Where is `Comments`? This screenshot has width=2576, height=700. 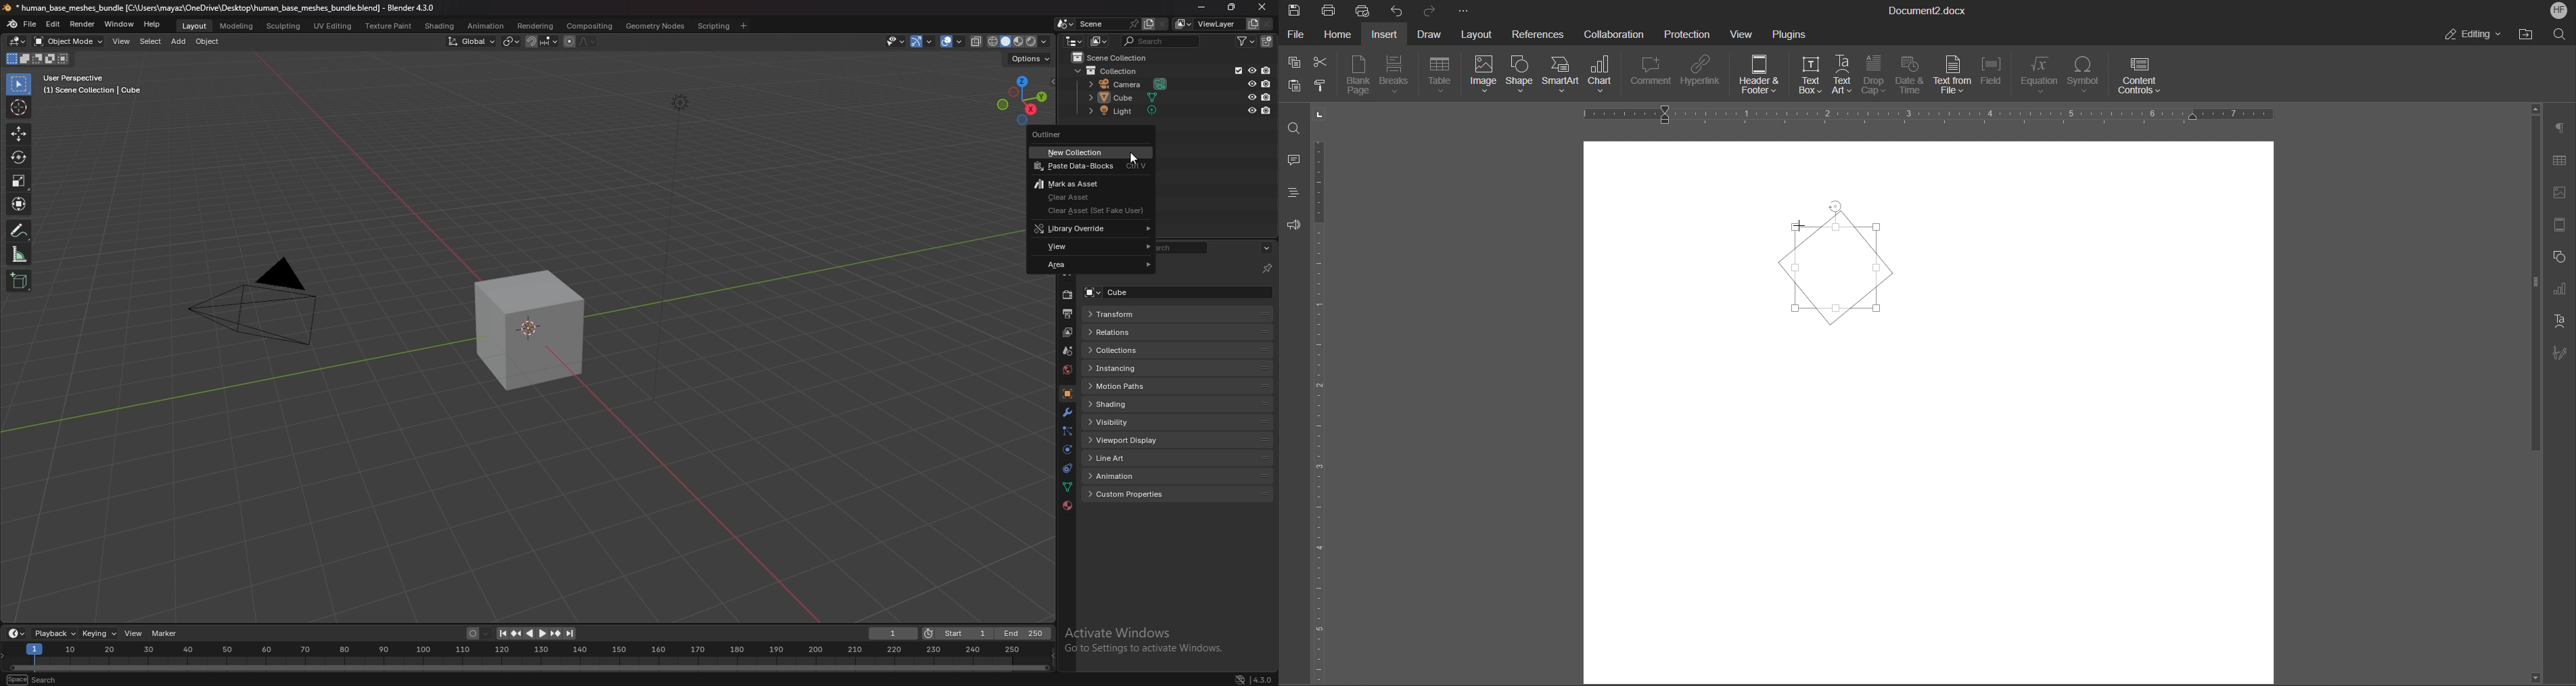 Comments is located at coordinates (1295, 160).